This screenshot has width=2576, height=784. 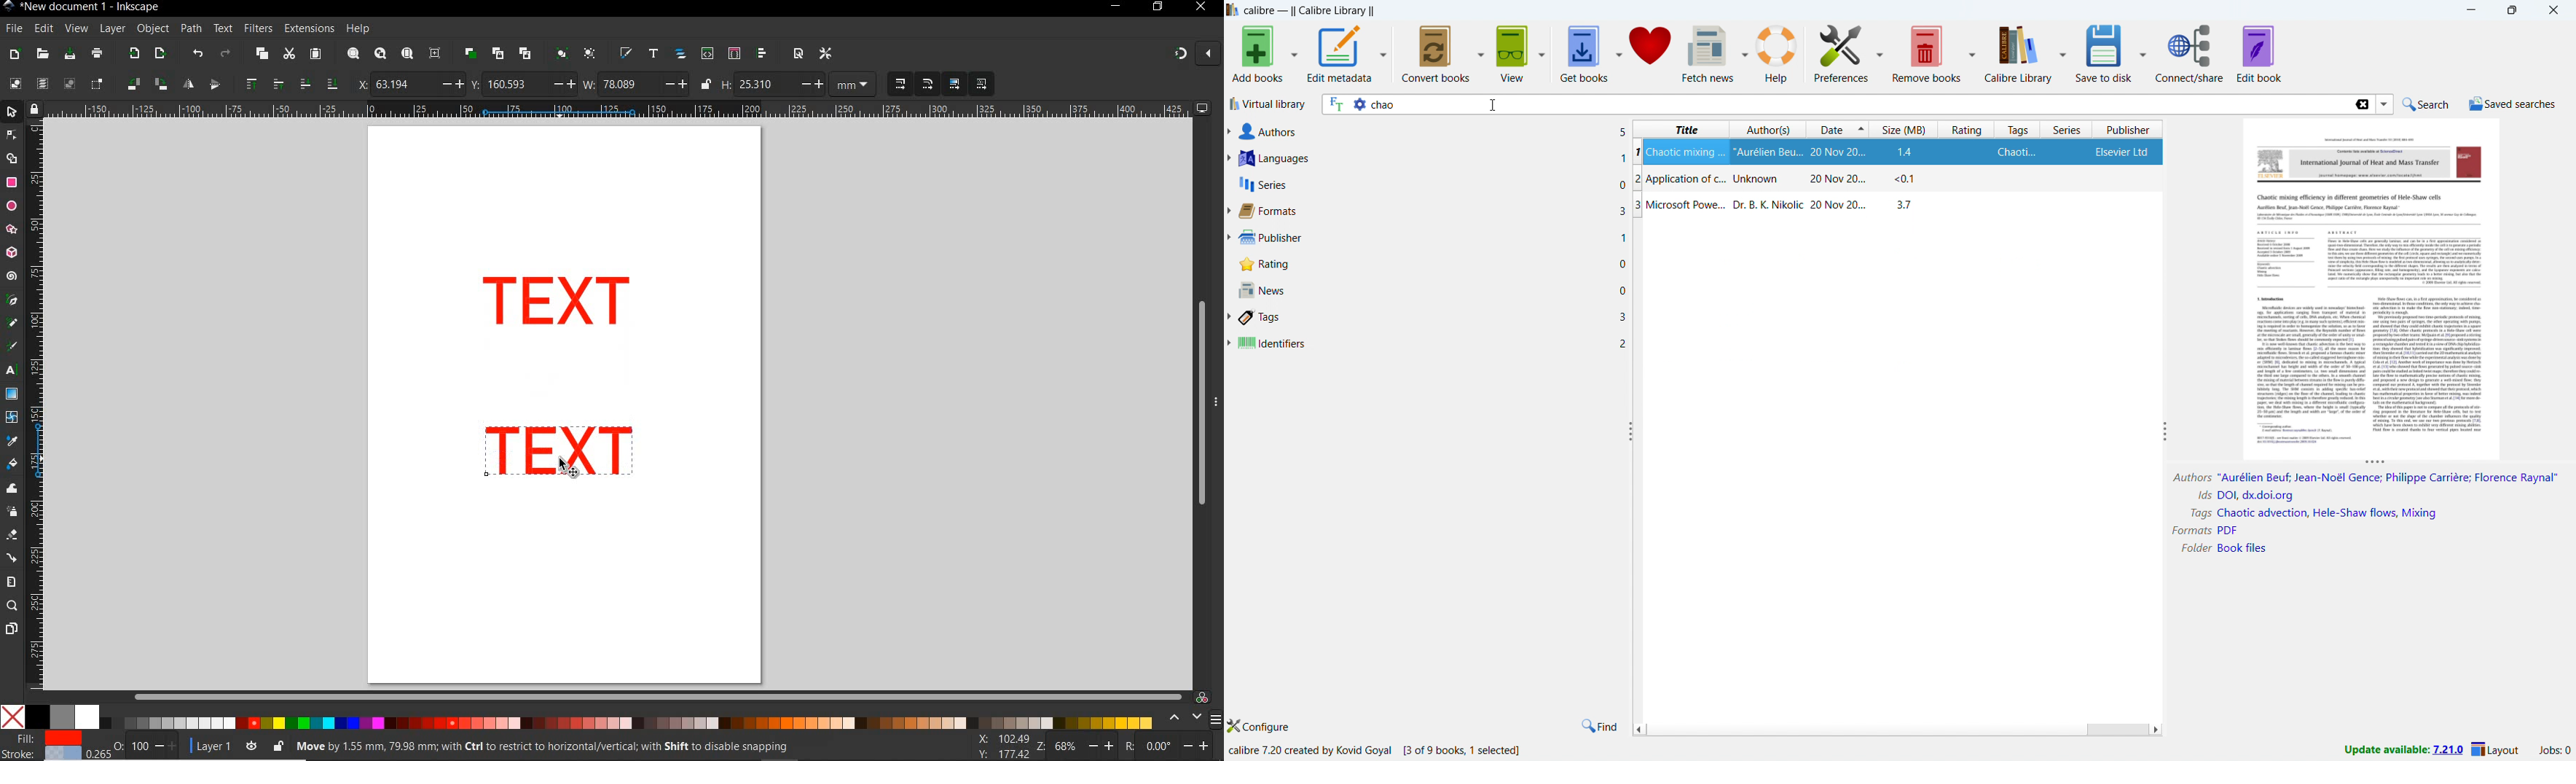 I want to click on connector tool, so click(x=12, y=558).